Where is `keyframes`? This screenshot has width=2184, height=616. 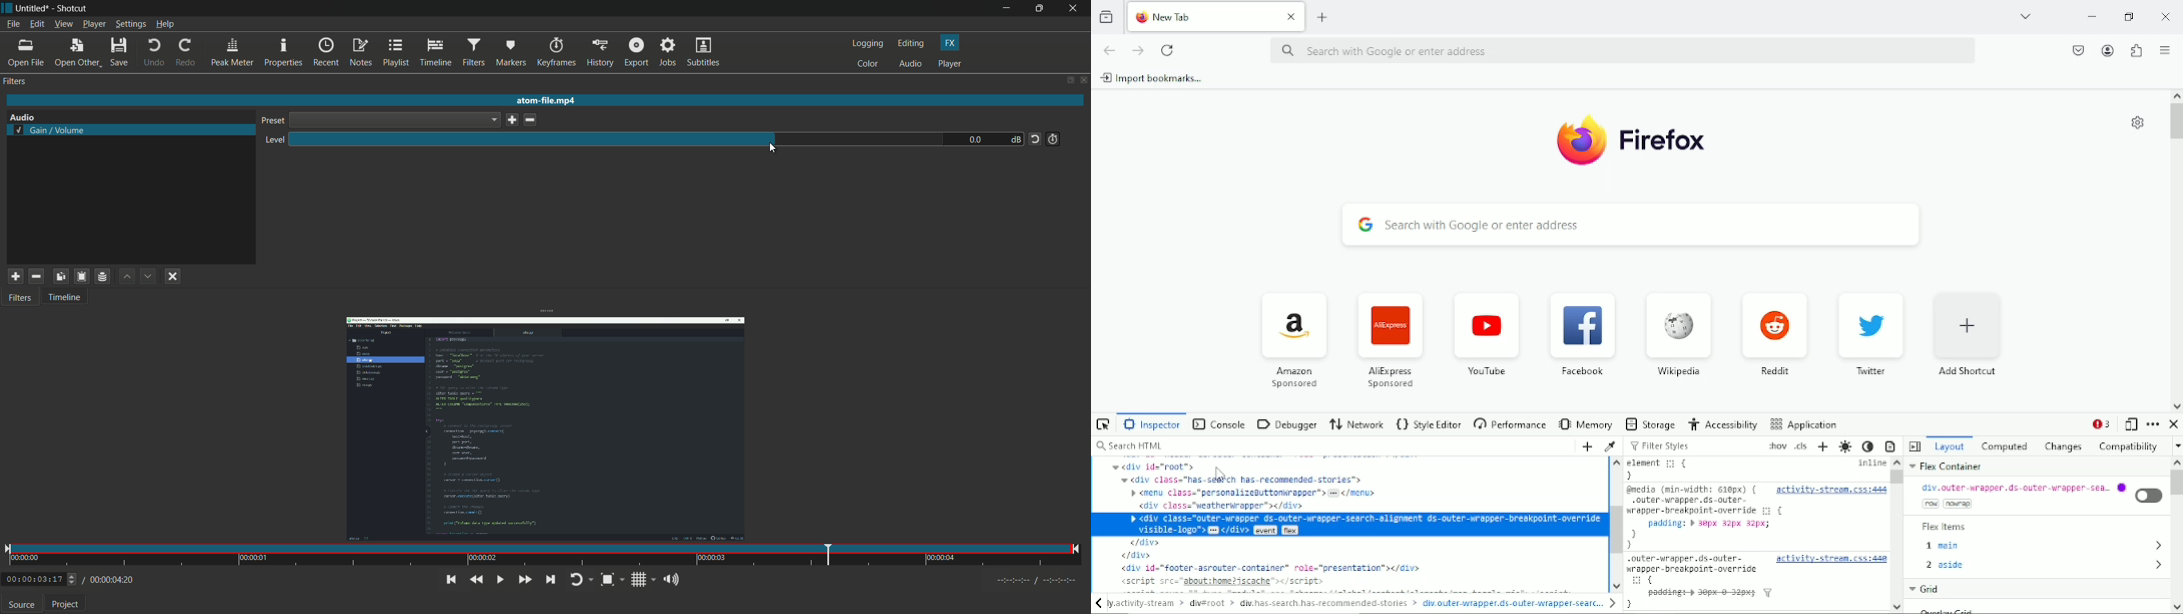
keyframes is located at coordinates (555, 52).